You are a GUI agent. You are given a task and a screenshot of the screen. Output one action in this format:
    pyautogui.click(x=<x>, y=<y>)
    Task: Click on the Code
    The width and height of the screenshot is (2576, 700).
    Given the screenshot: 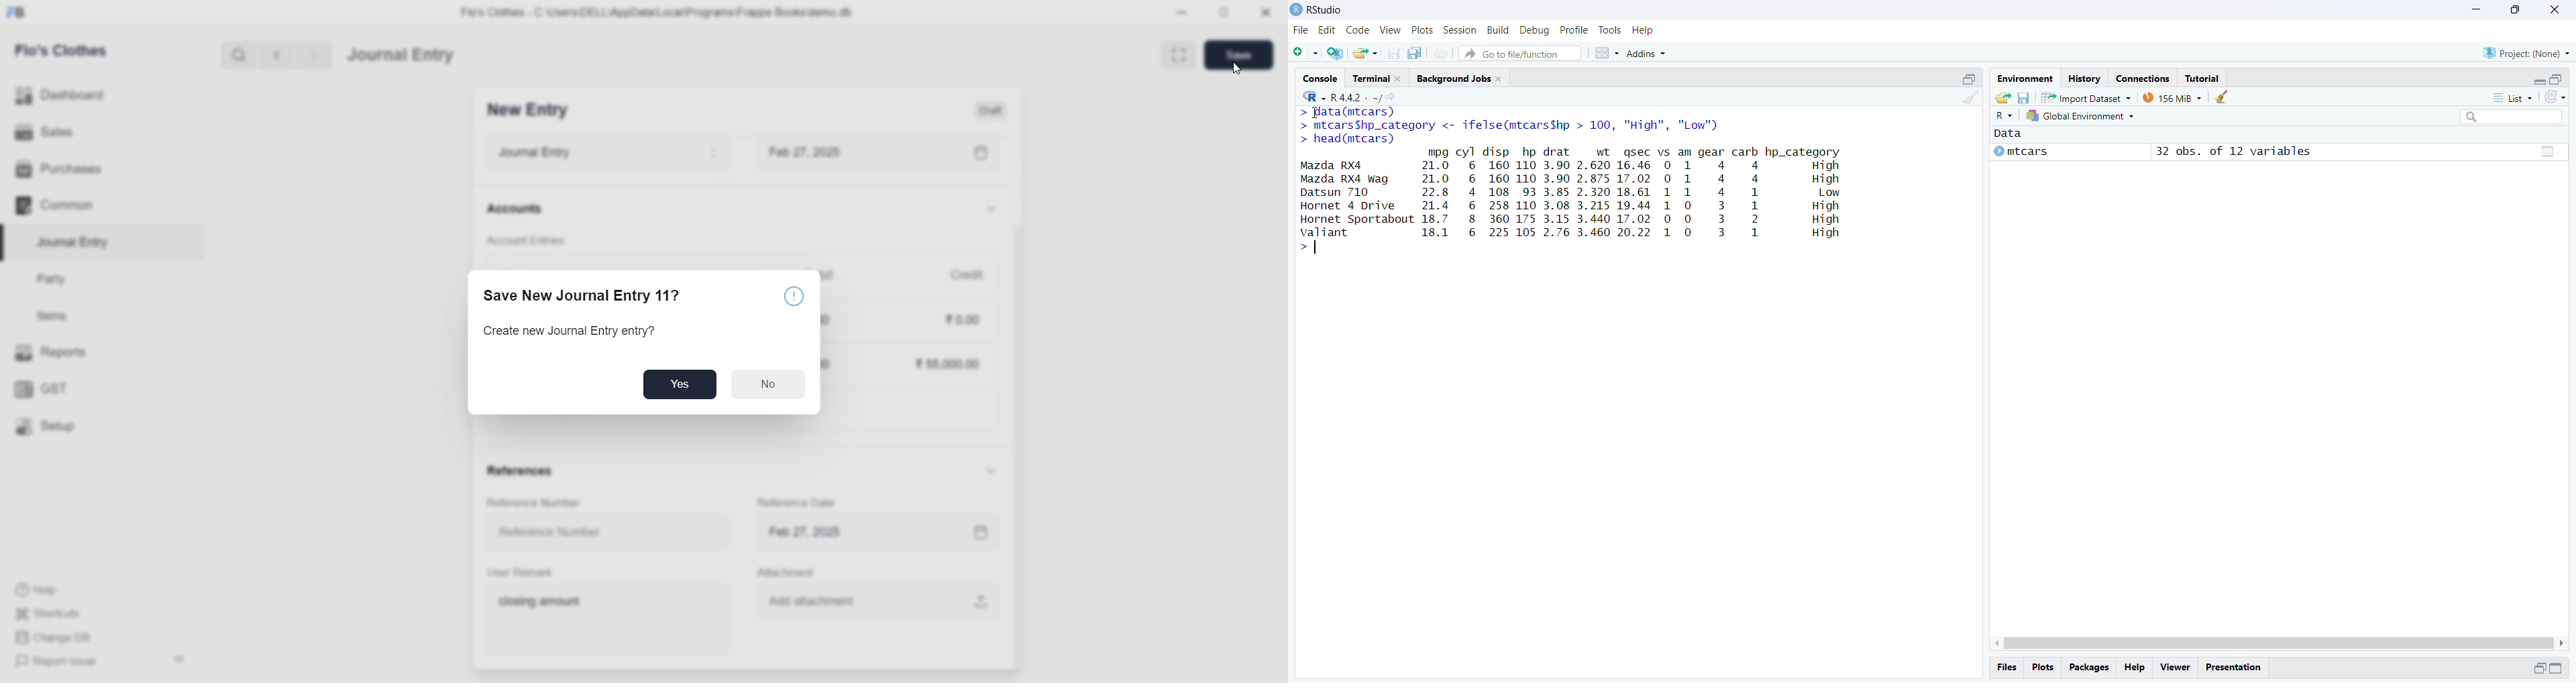 What is the action you would take?
    pyautogui.click(x=1357, y=30)
    